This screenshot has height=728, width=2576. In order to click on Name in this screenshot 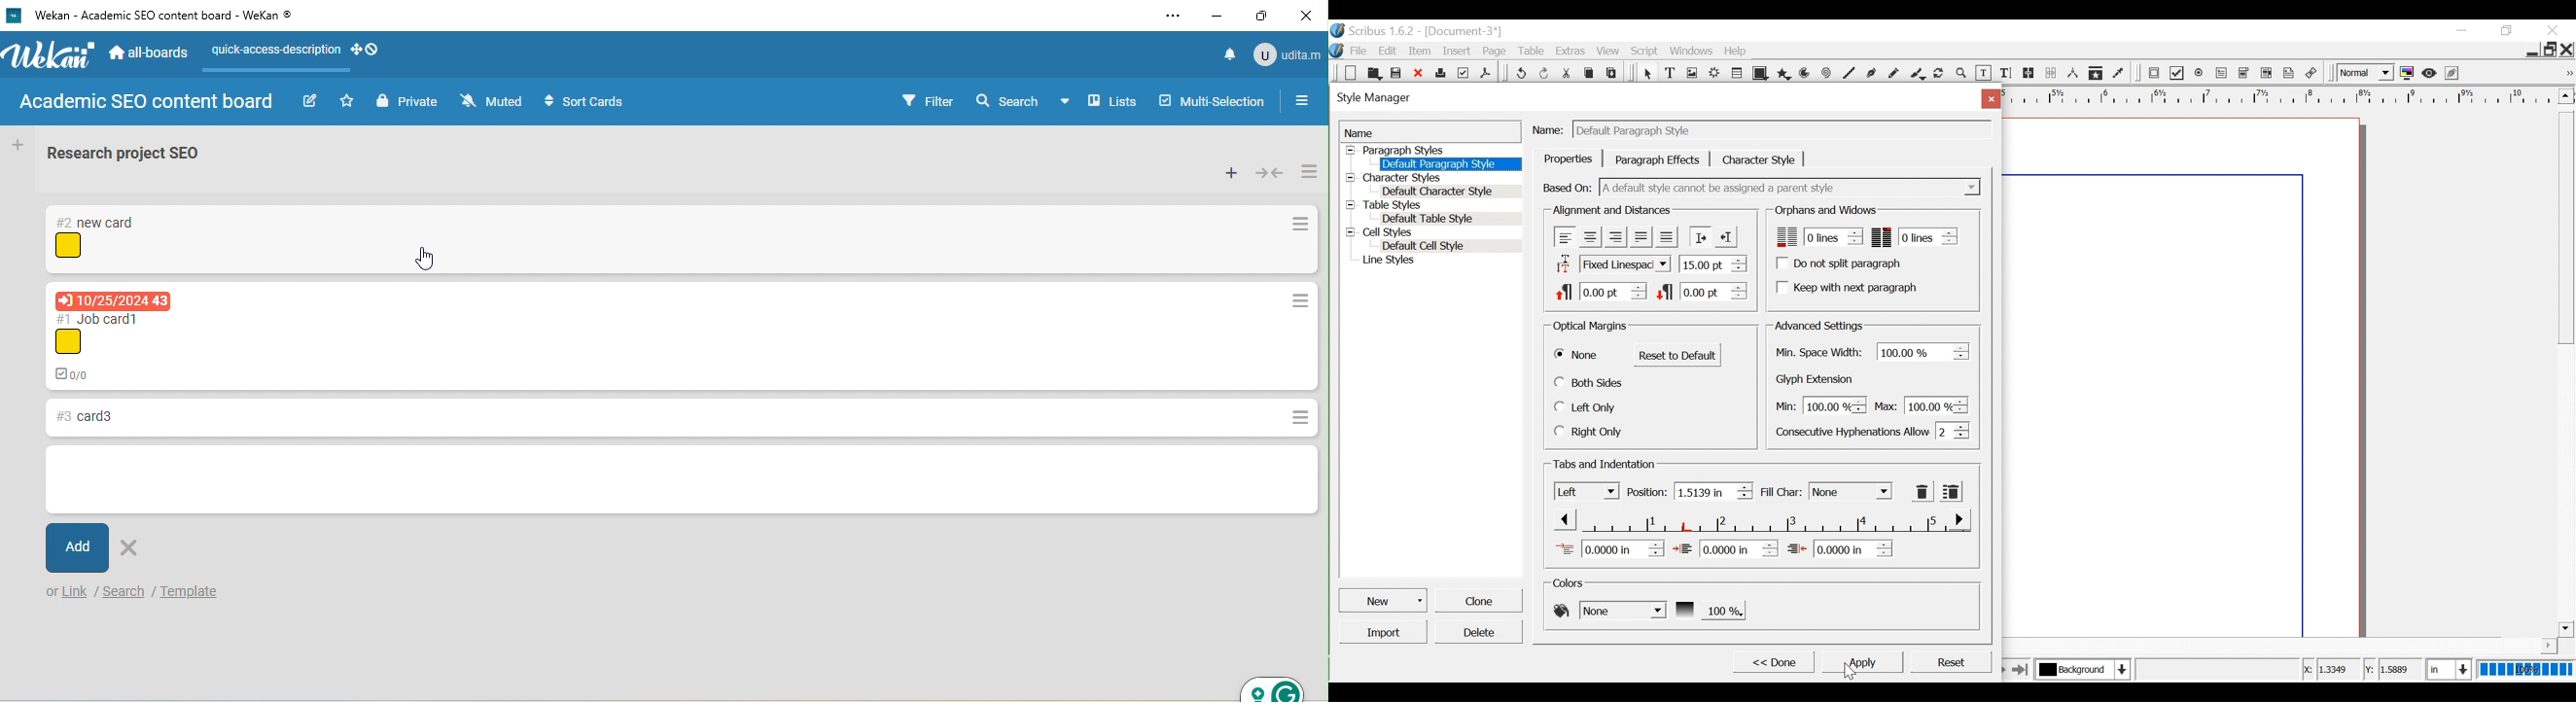, I will do `click(1430, 132)`.